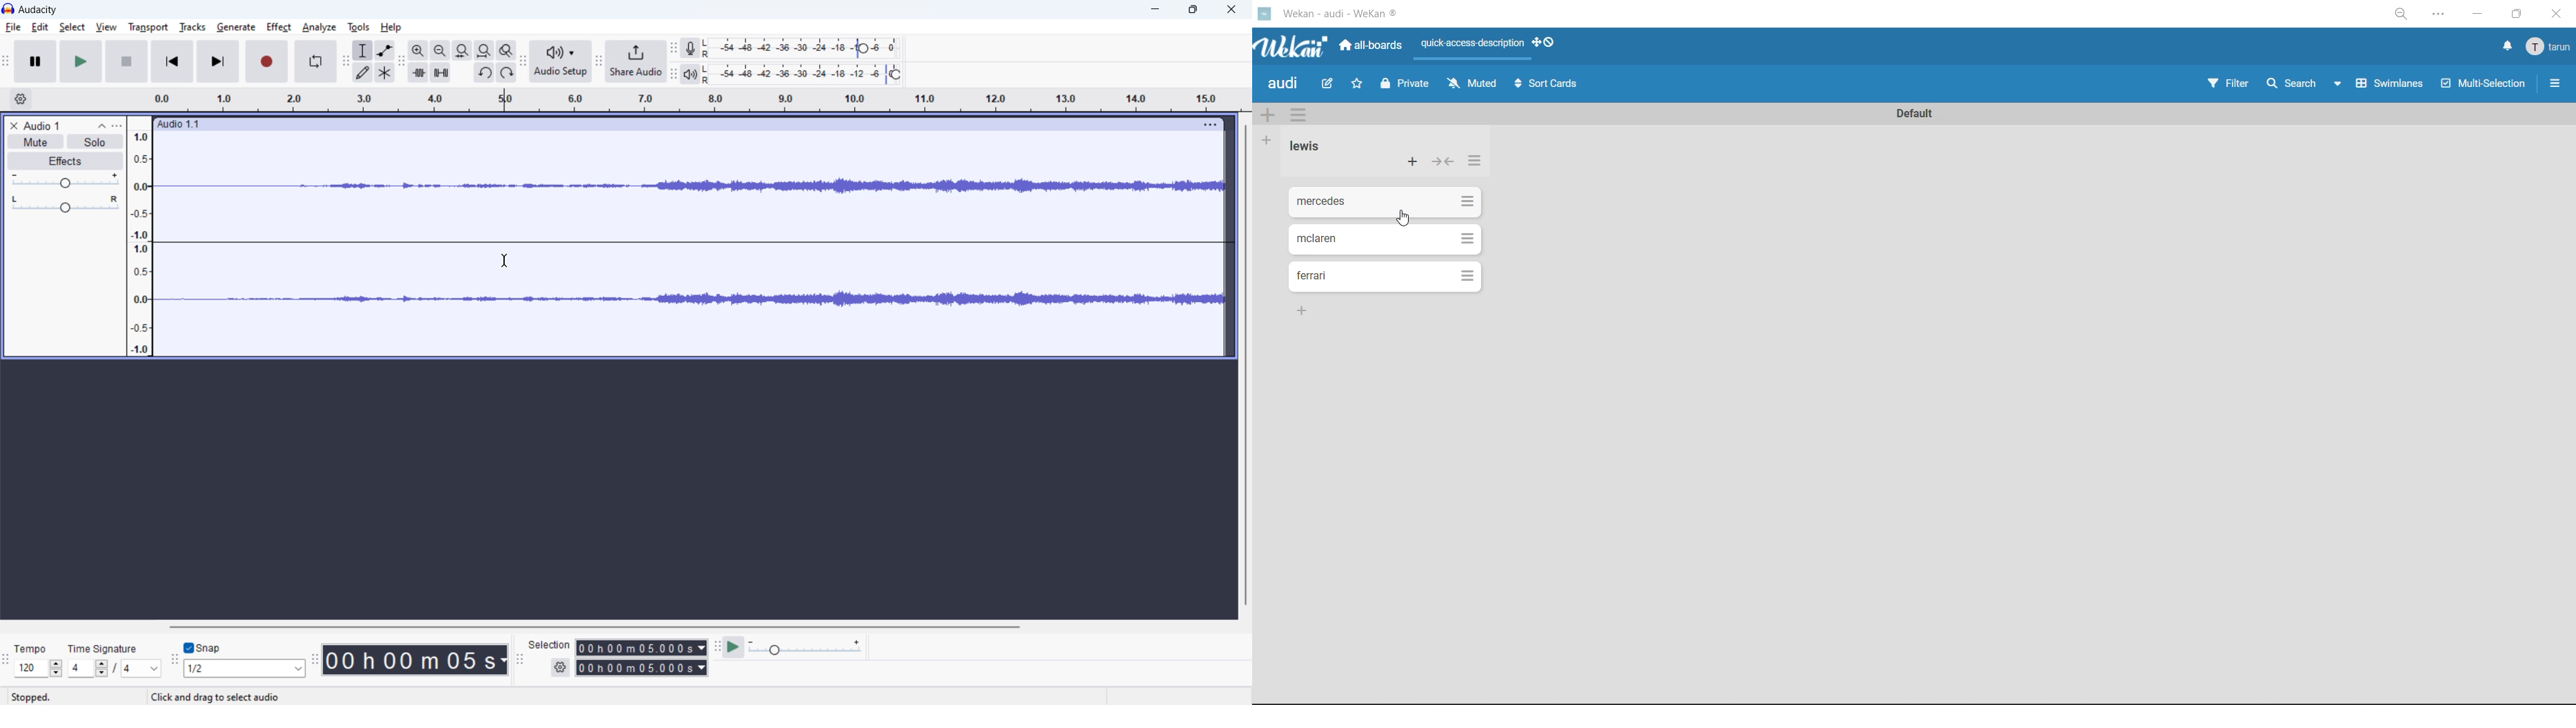  What do you see at coordinates (102, 125) in the screenshot?
I see `collapse` at bounding box center [102, 125].